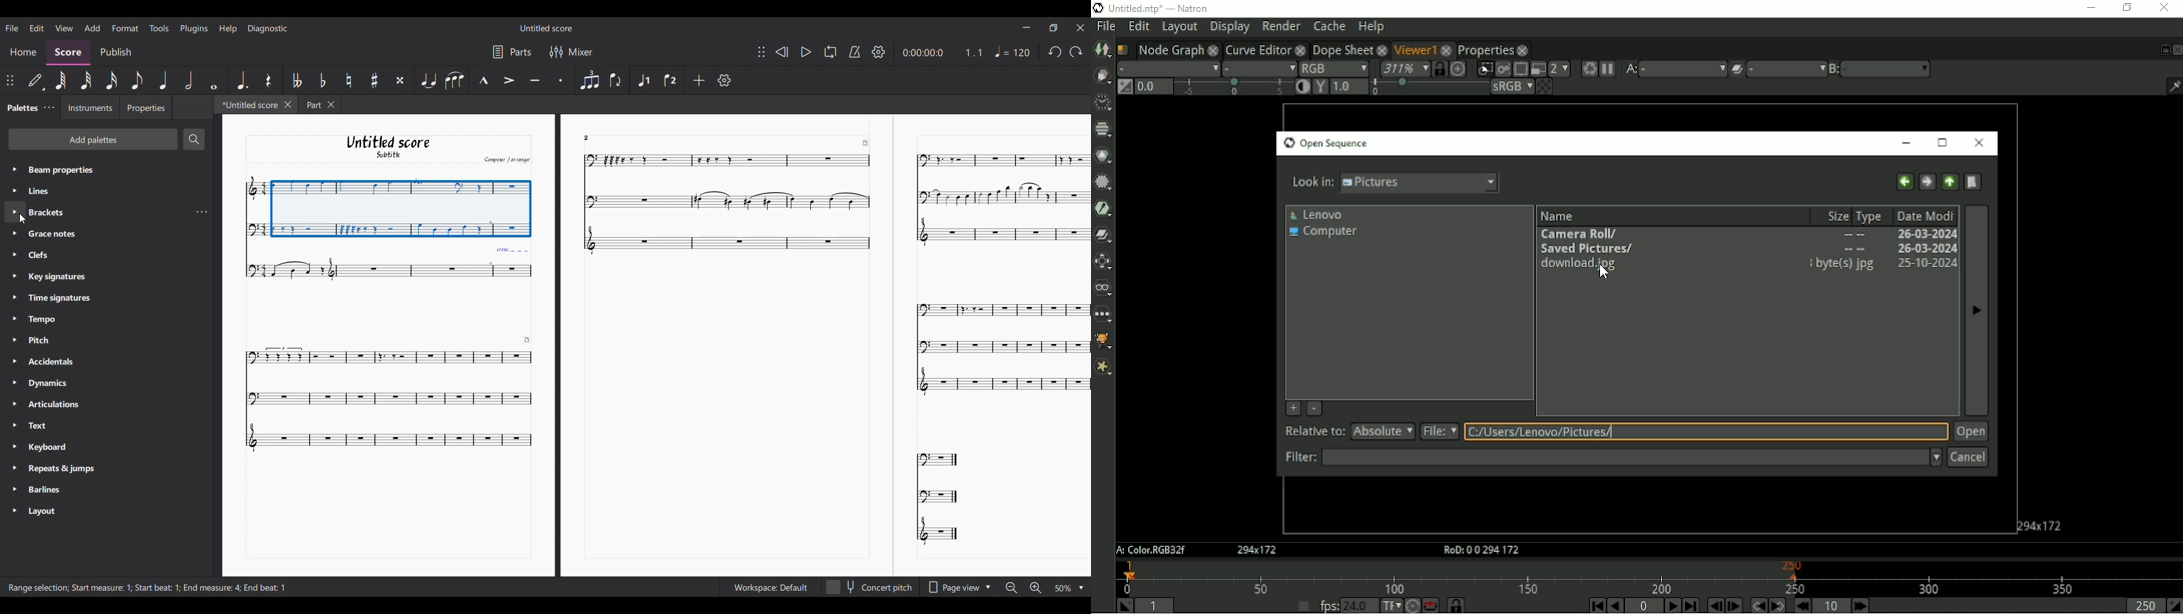 This screenshot has width=2184, height=616. What do you see at coordinates (11, 512) in the screenshot?
I see `` at bounding box center [11, 512].